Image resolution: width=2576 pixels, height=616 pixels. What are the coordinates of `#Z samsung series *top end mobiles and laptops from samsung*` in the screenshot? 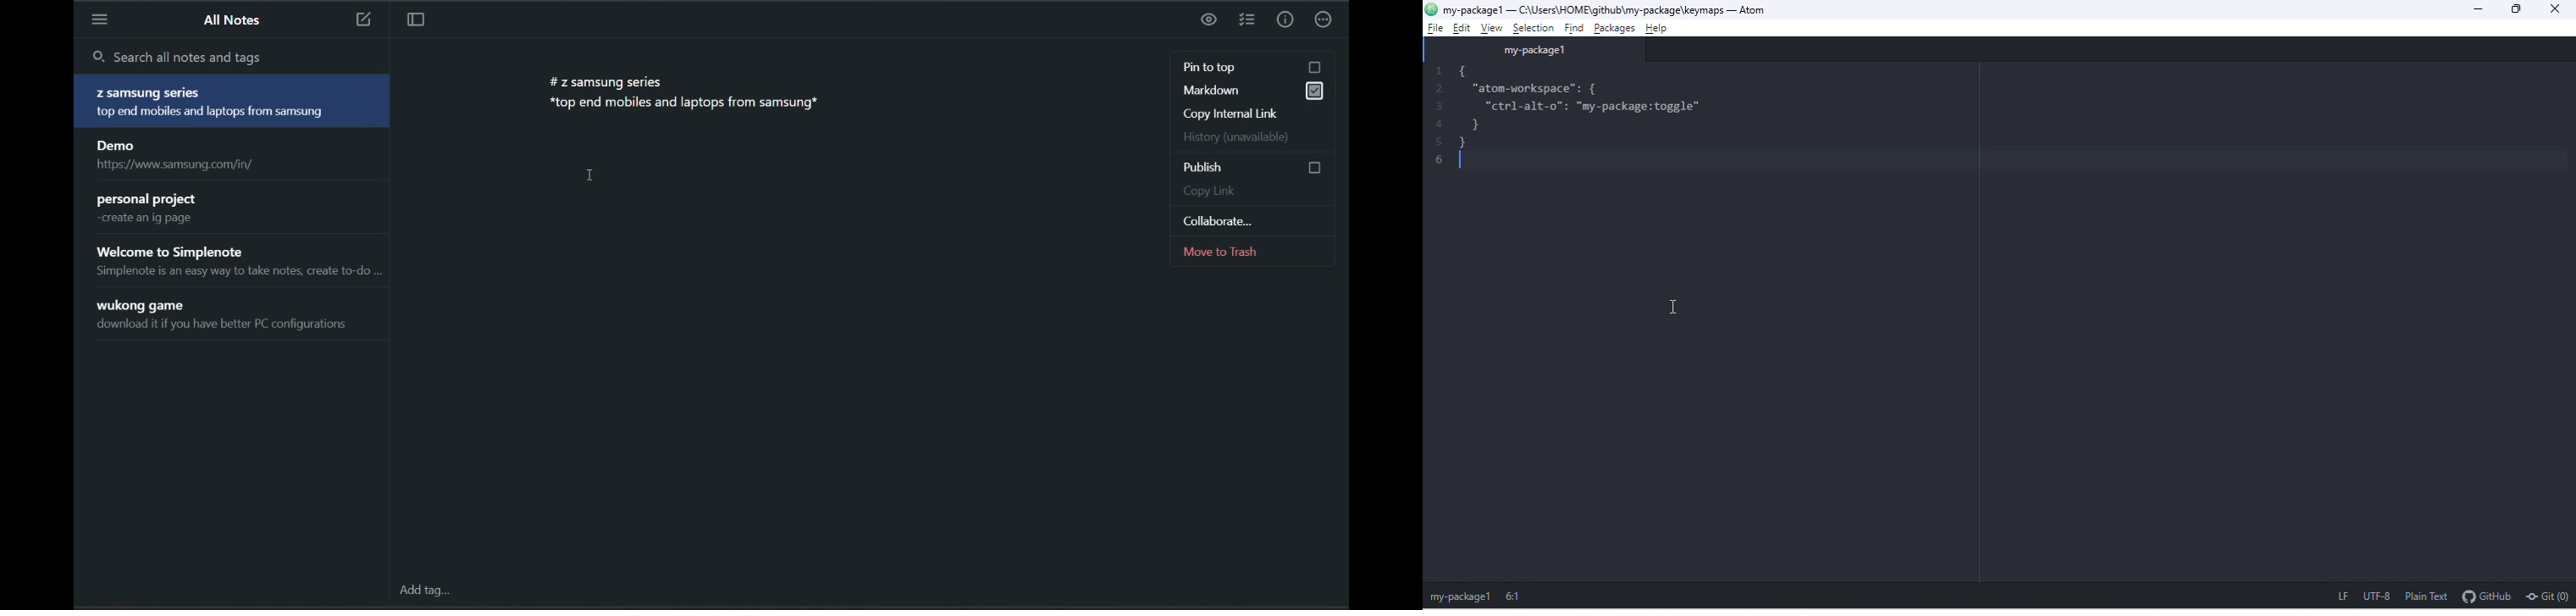 It's located at (234, 103).